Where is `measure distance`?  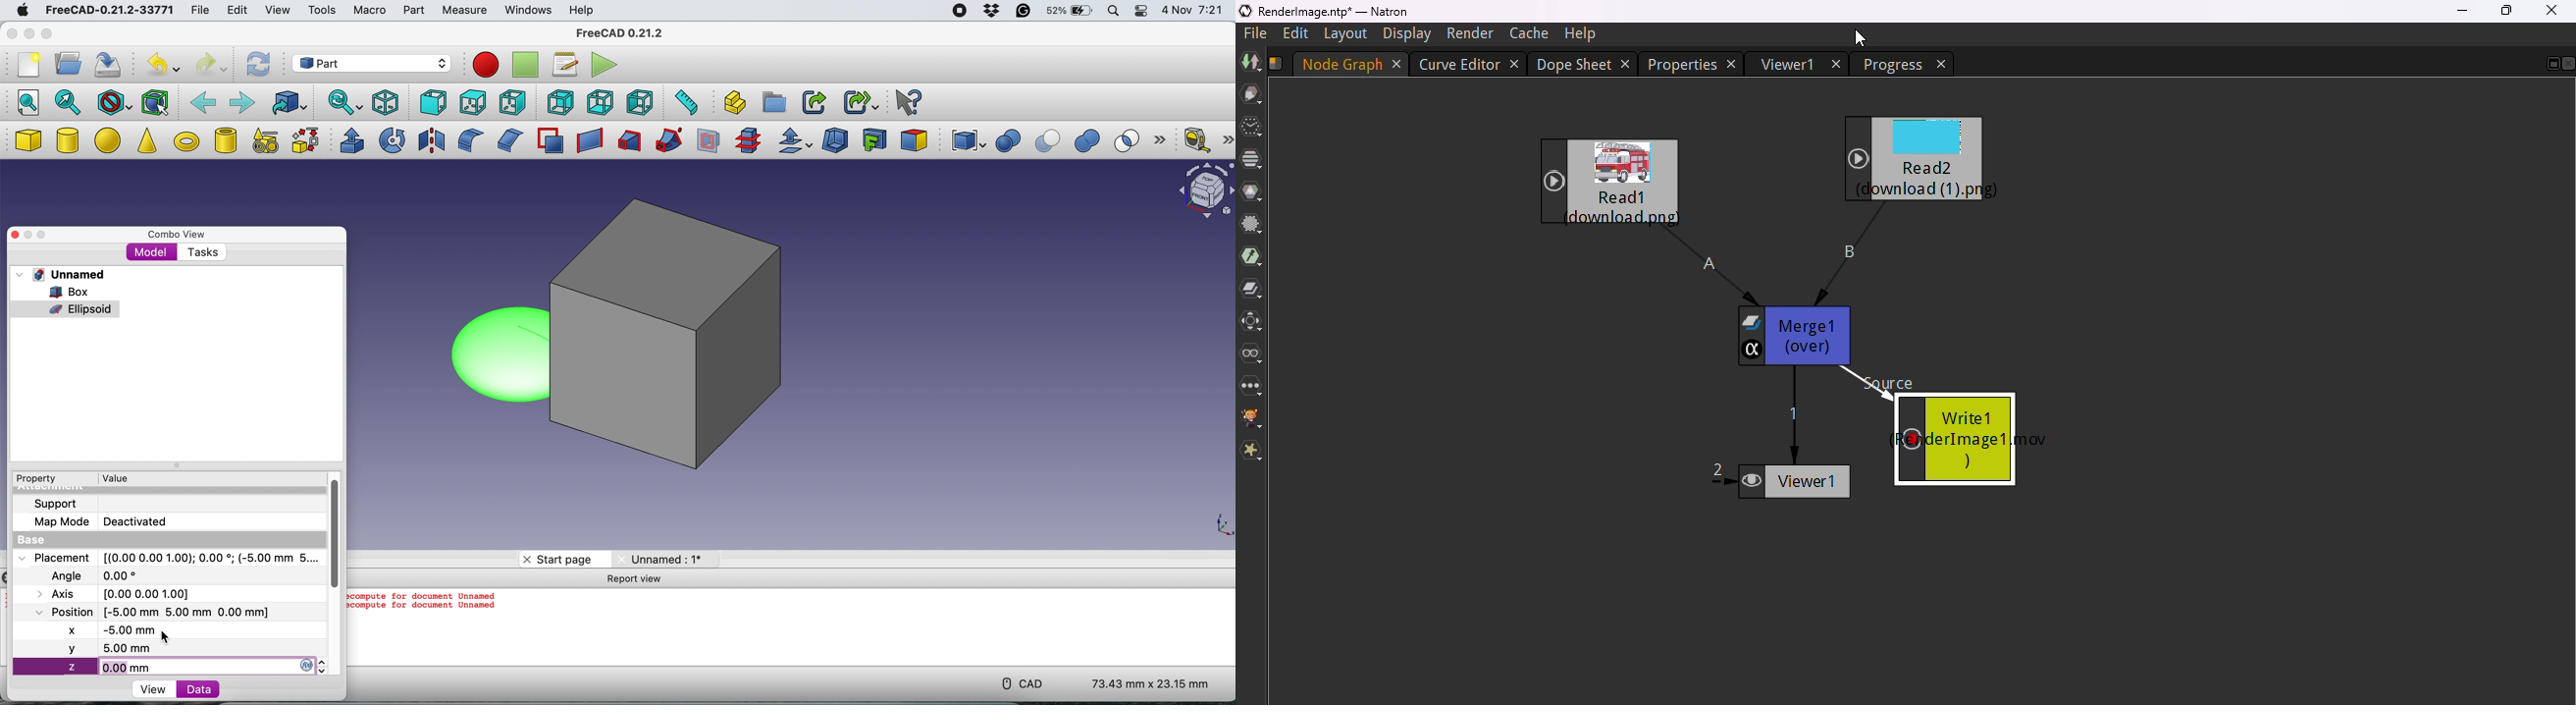 measure distance is located at coordinates (684, 102).